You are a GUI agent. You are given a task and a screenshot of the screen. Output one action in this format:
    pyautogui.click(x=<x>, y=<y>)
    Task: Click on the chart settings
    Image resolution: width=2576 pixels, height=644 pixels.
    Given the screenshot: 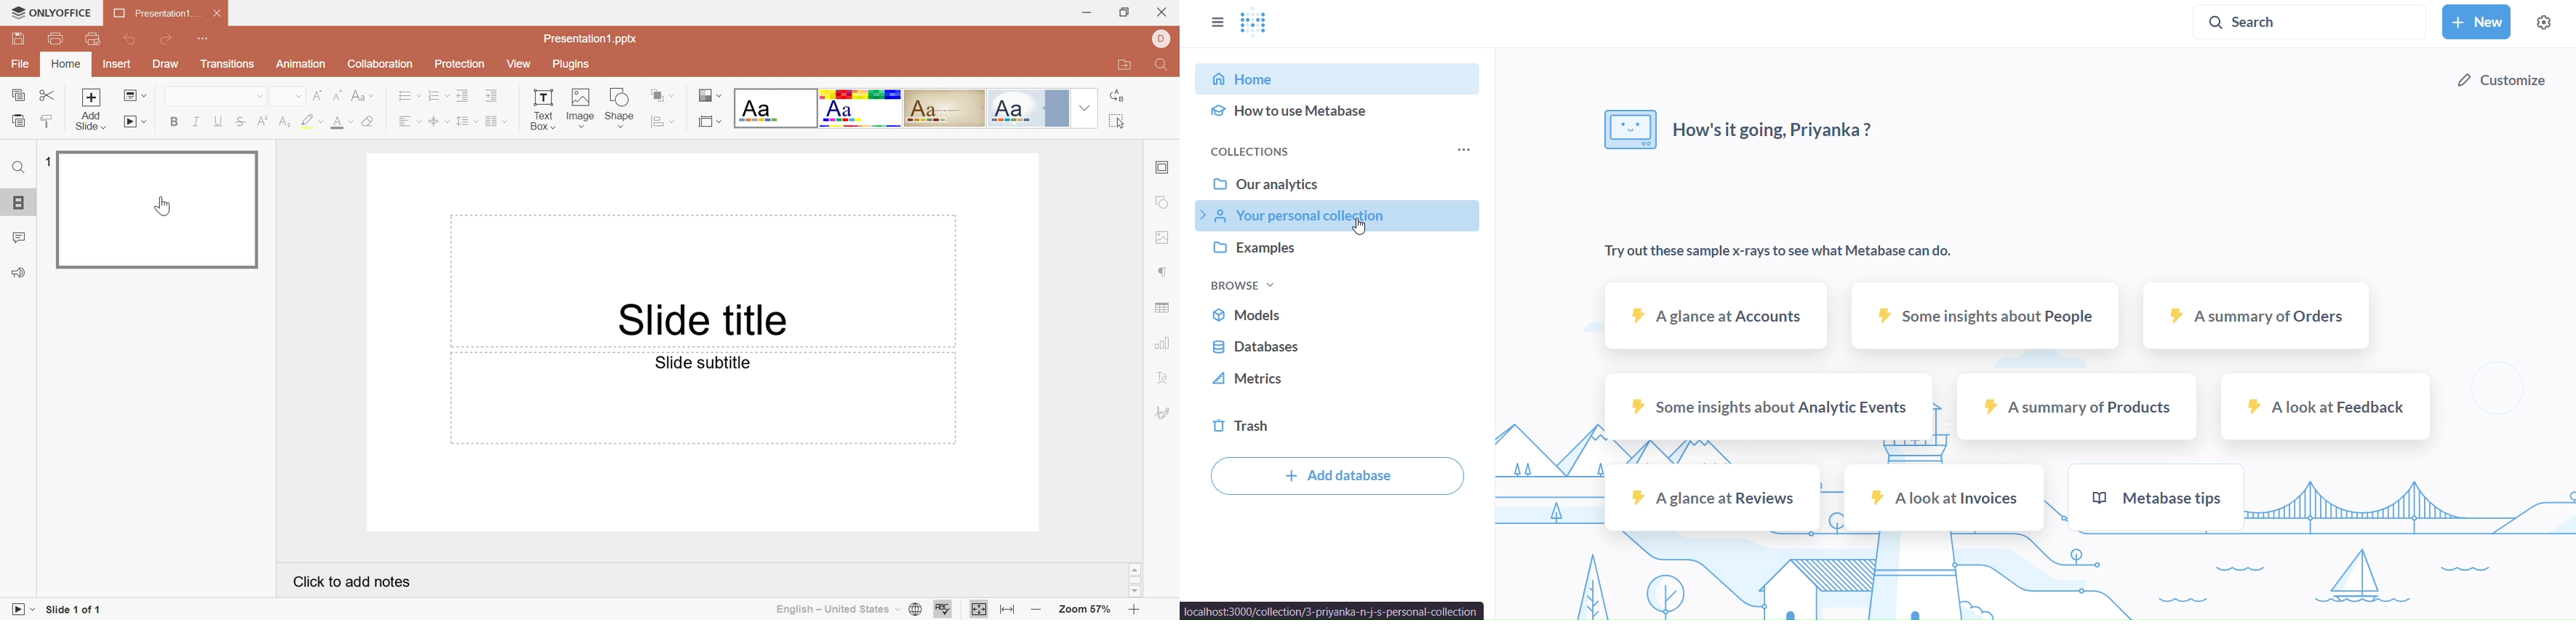 What is the action you would take?
    pyautogui.click(x=1163, y=344)
    